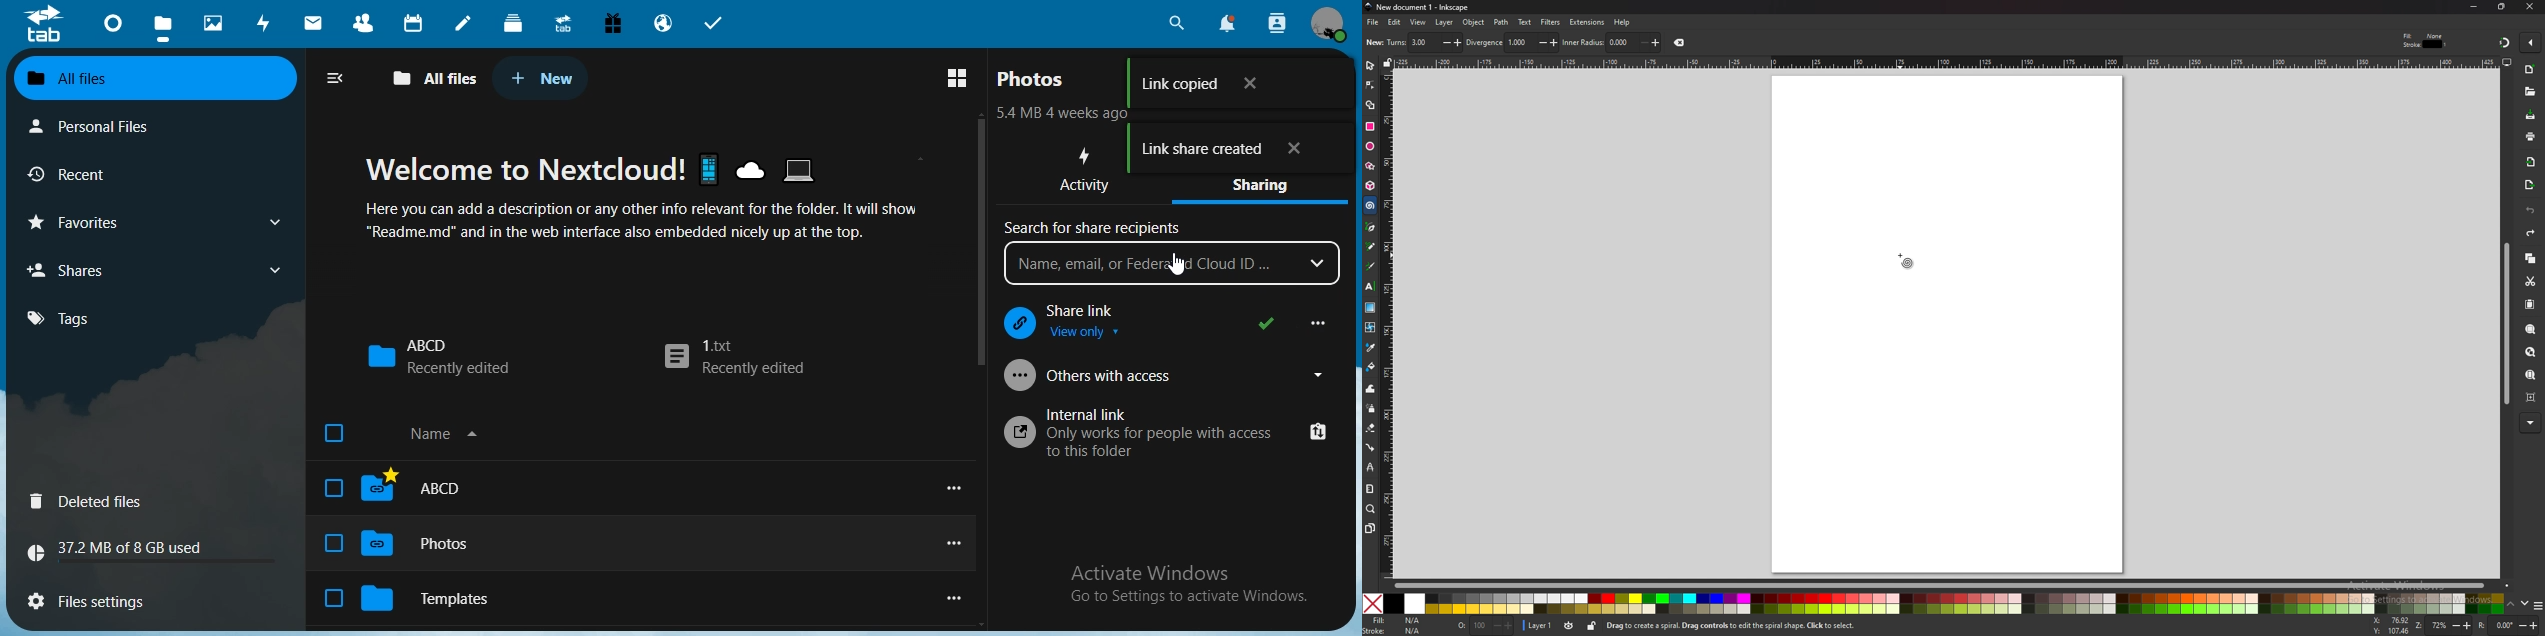 The height and width of the screenshot is (644, 2548). Describe the element at coordinates (462, 24) in the screenshot. I see `notes` at that location.